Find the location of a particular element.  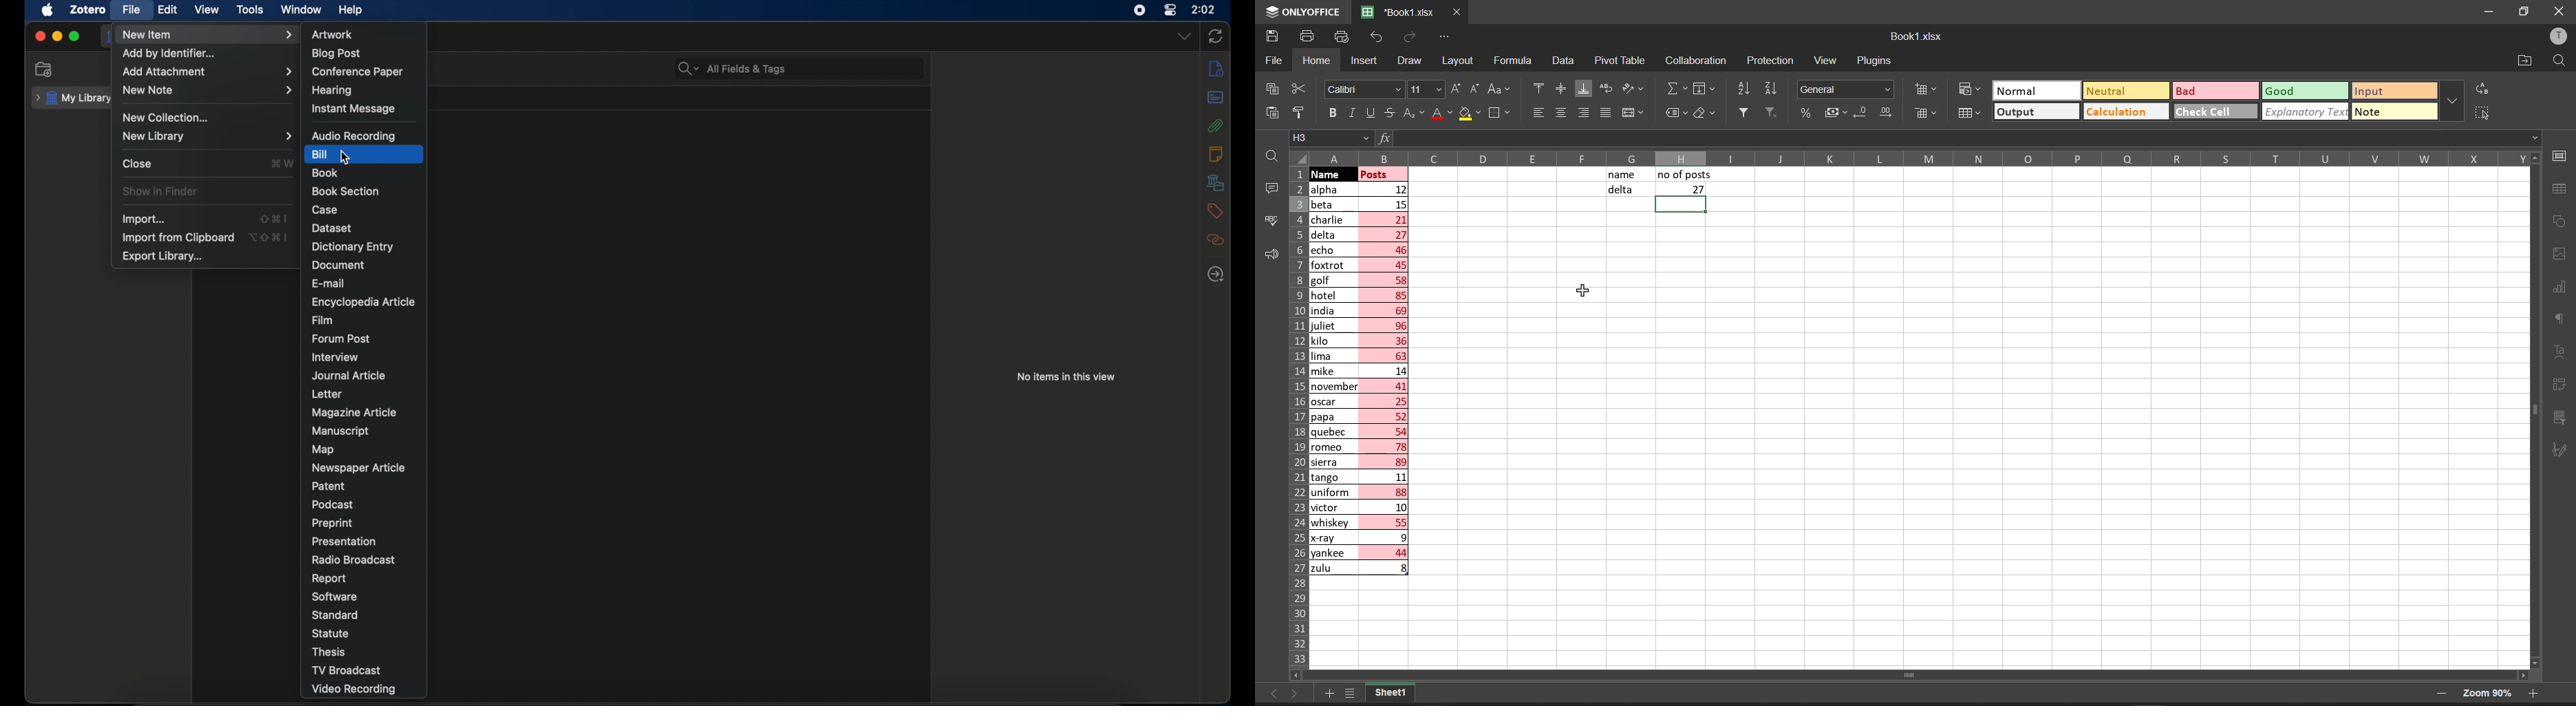

notes is located at coordinates (1215, 155).